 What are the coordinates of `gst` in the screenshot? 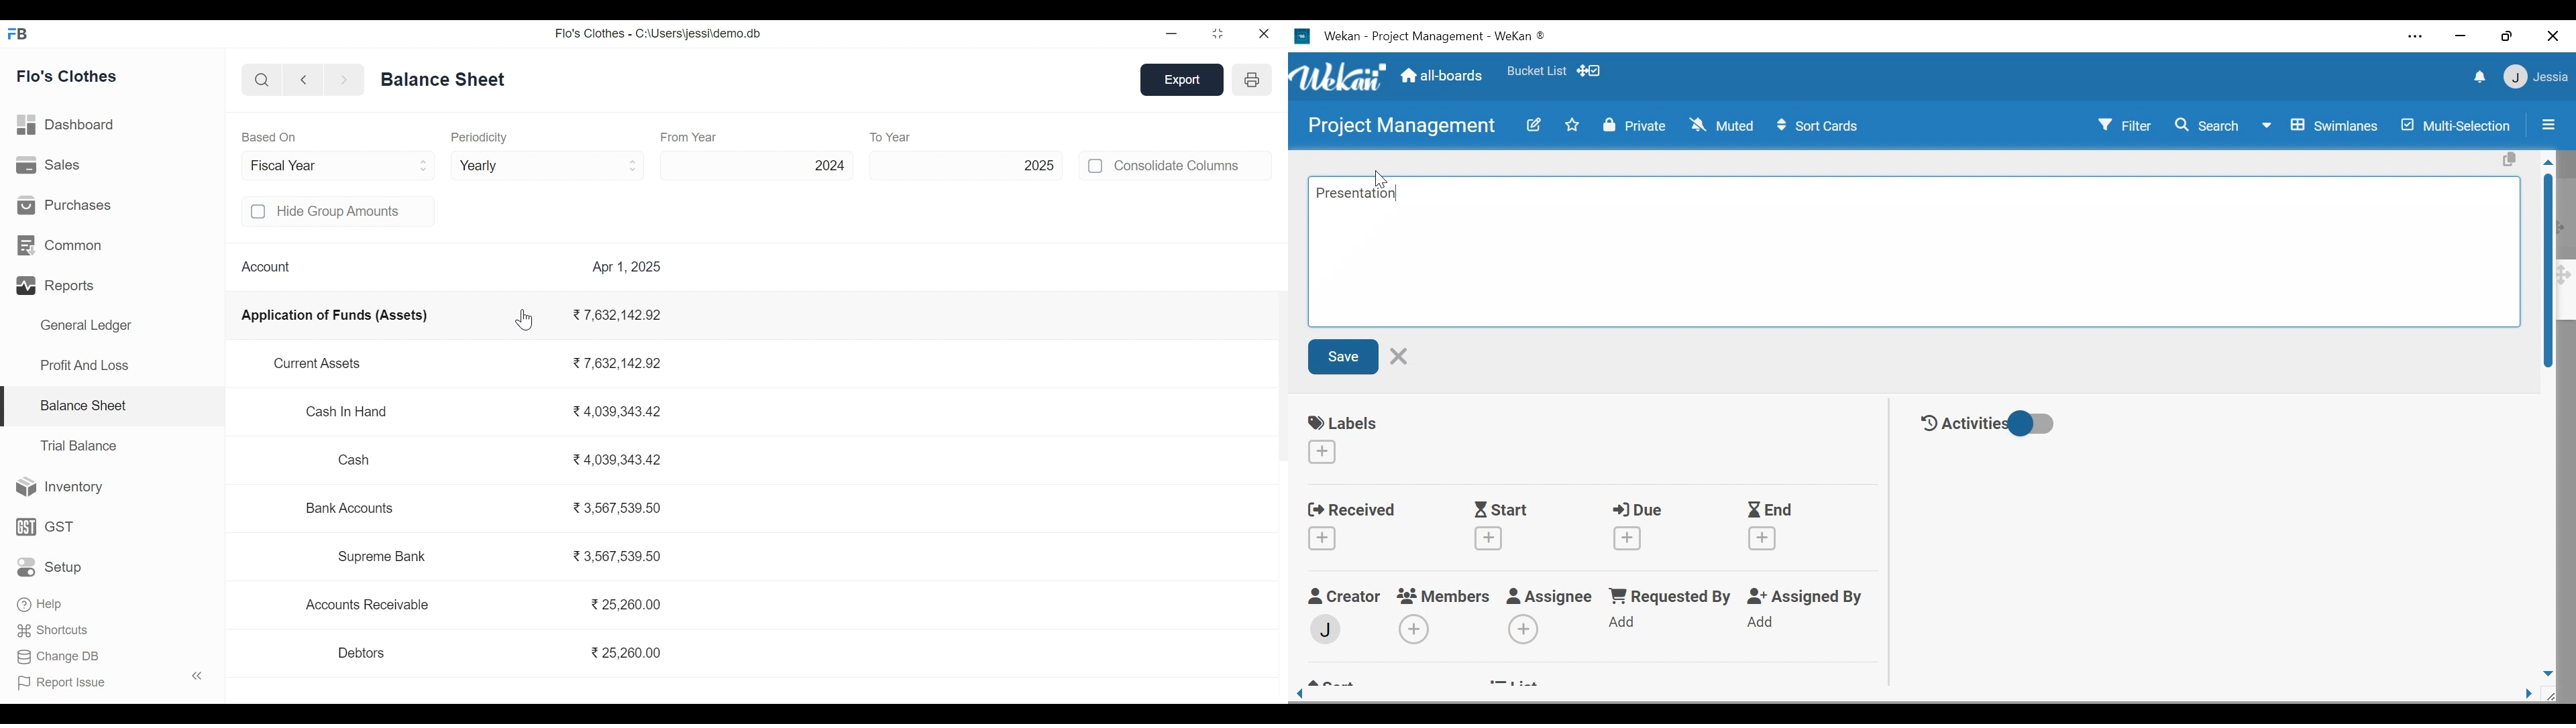 It's located at (46, 526).